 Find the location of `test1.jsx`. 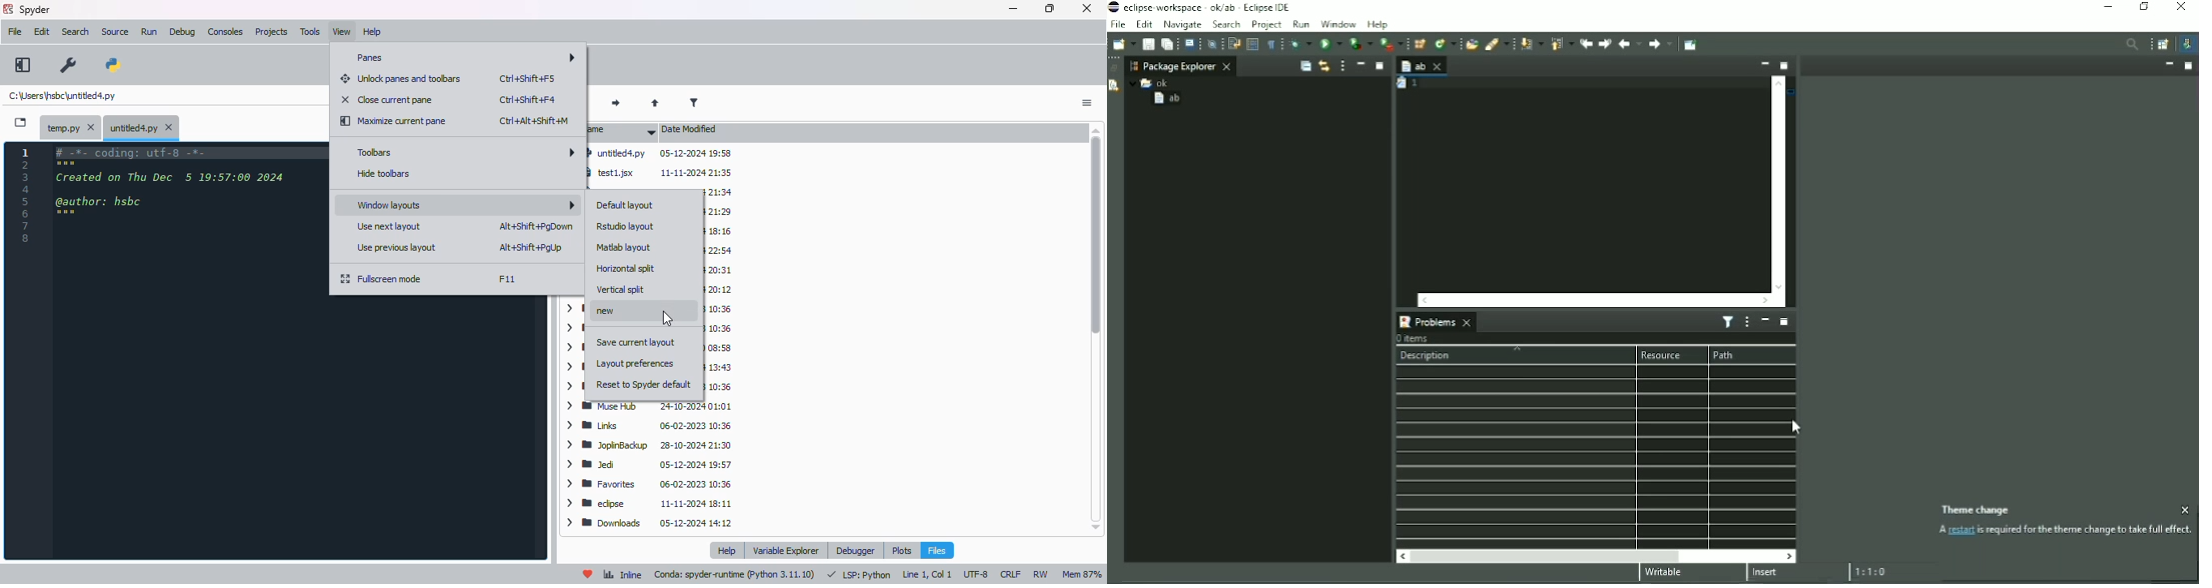

test1.jsx is located at coordinates (663, 172).